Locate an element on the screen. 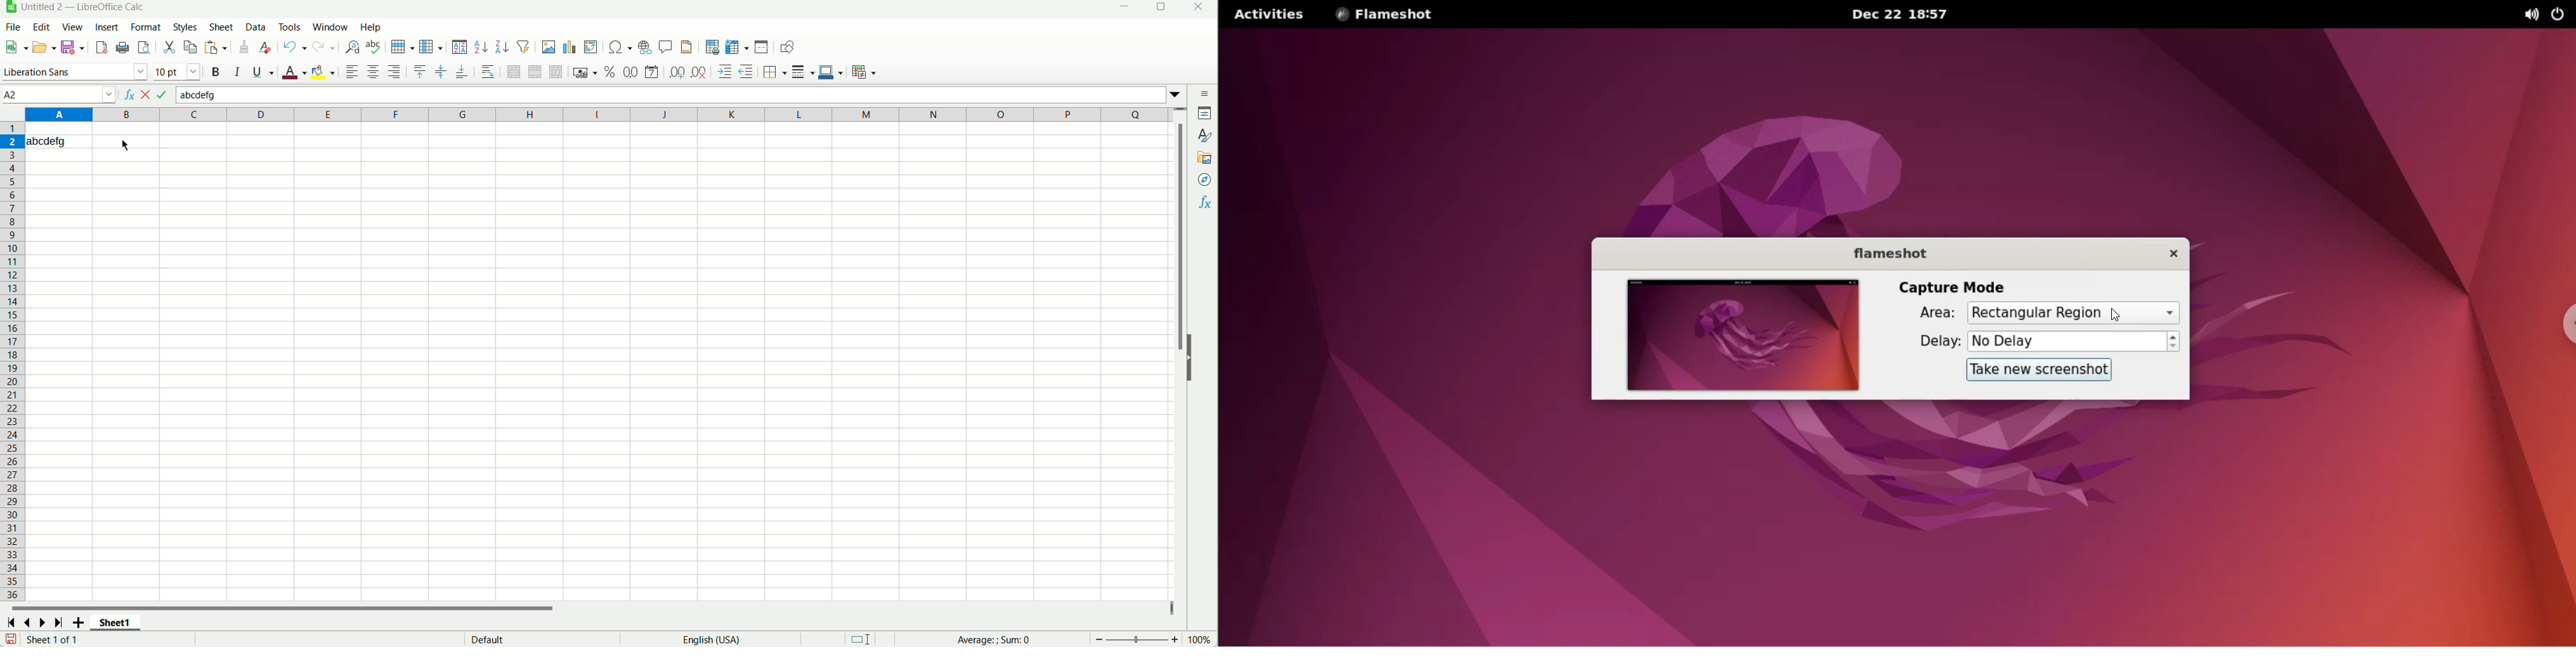 The image size is (2576, 672). minimize is located at coordinates (1126, 8).